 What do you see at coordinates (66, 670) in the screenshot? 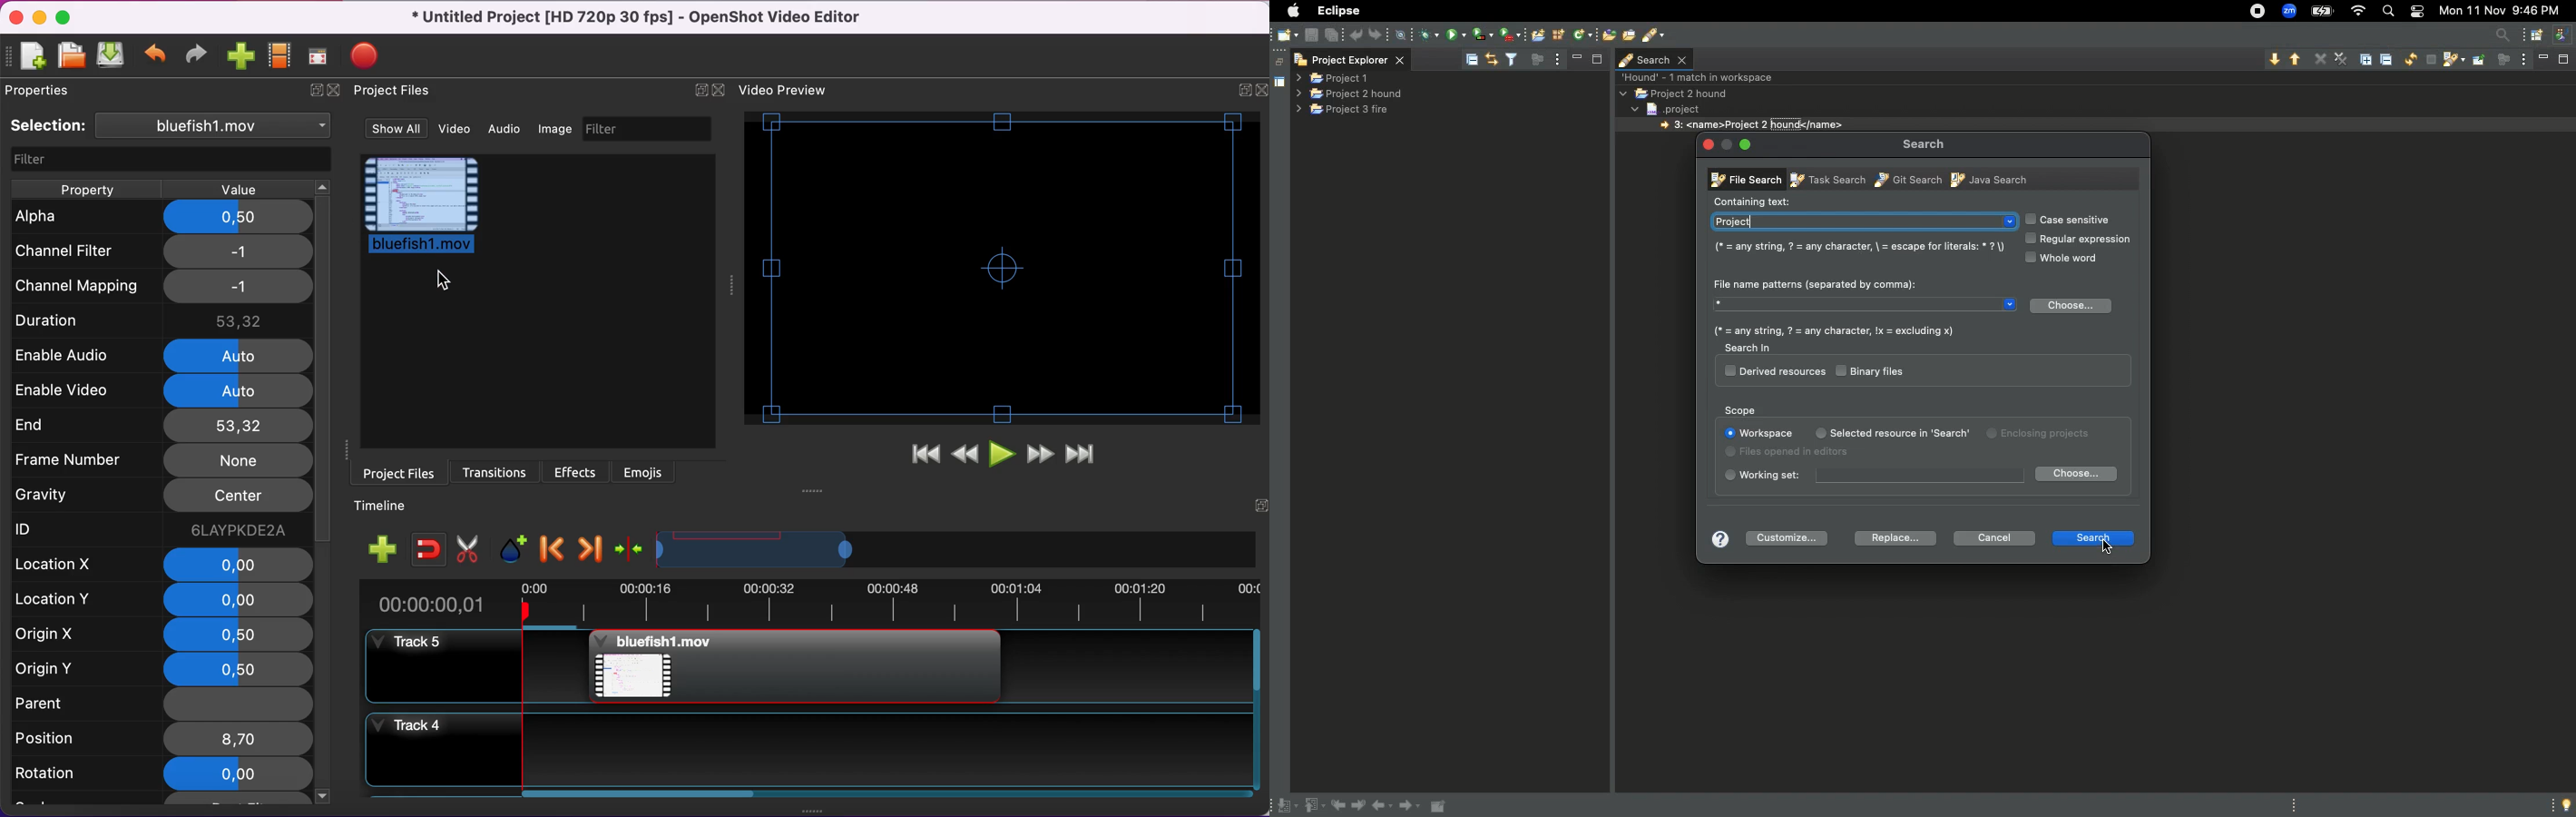
I see `origin y` at bounding box center [66, 670].